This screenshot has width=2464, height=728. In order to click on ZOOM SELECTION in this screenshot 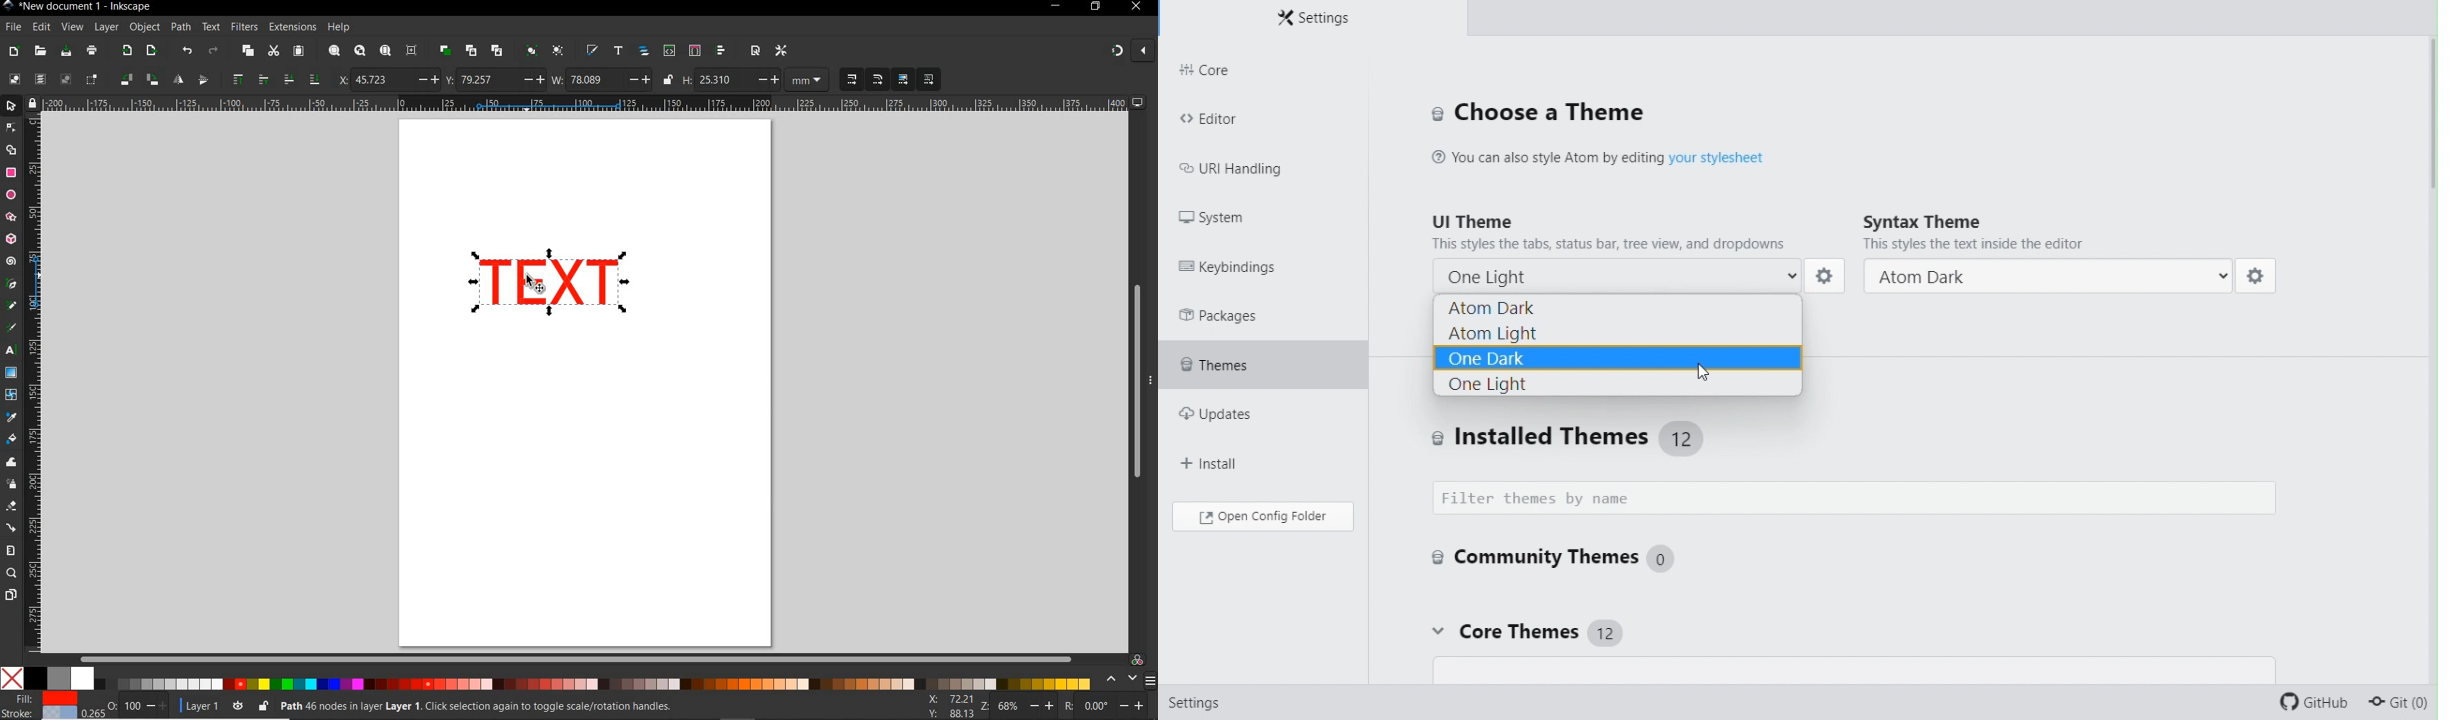, I will do `click(333, 52)`.